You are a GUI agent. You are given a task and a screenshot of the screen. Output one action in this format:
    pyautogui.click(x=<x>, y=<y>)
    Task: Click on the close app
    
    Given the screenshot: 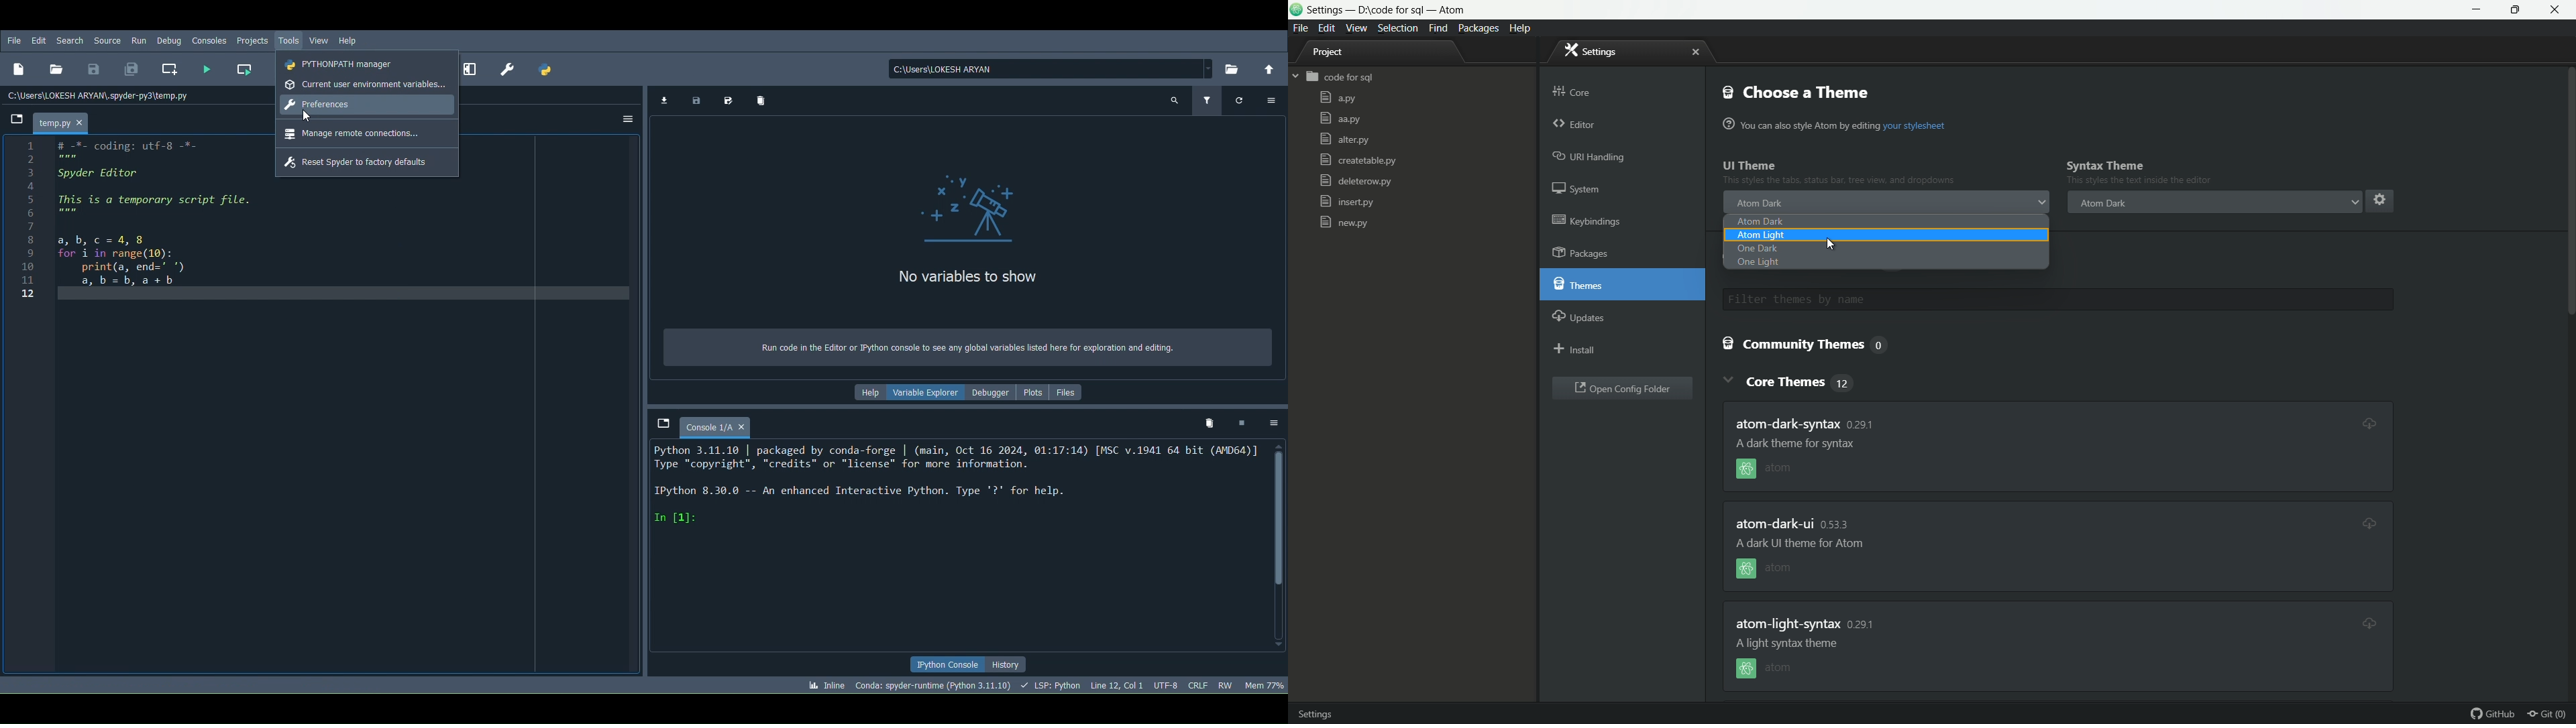 What is the action you would take?
    pyautogui.click(x=2559, y=10)
    